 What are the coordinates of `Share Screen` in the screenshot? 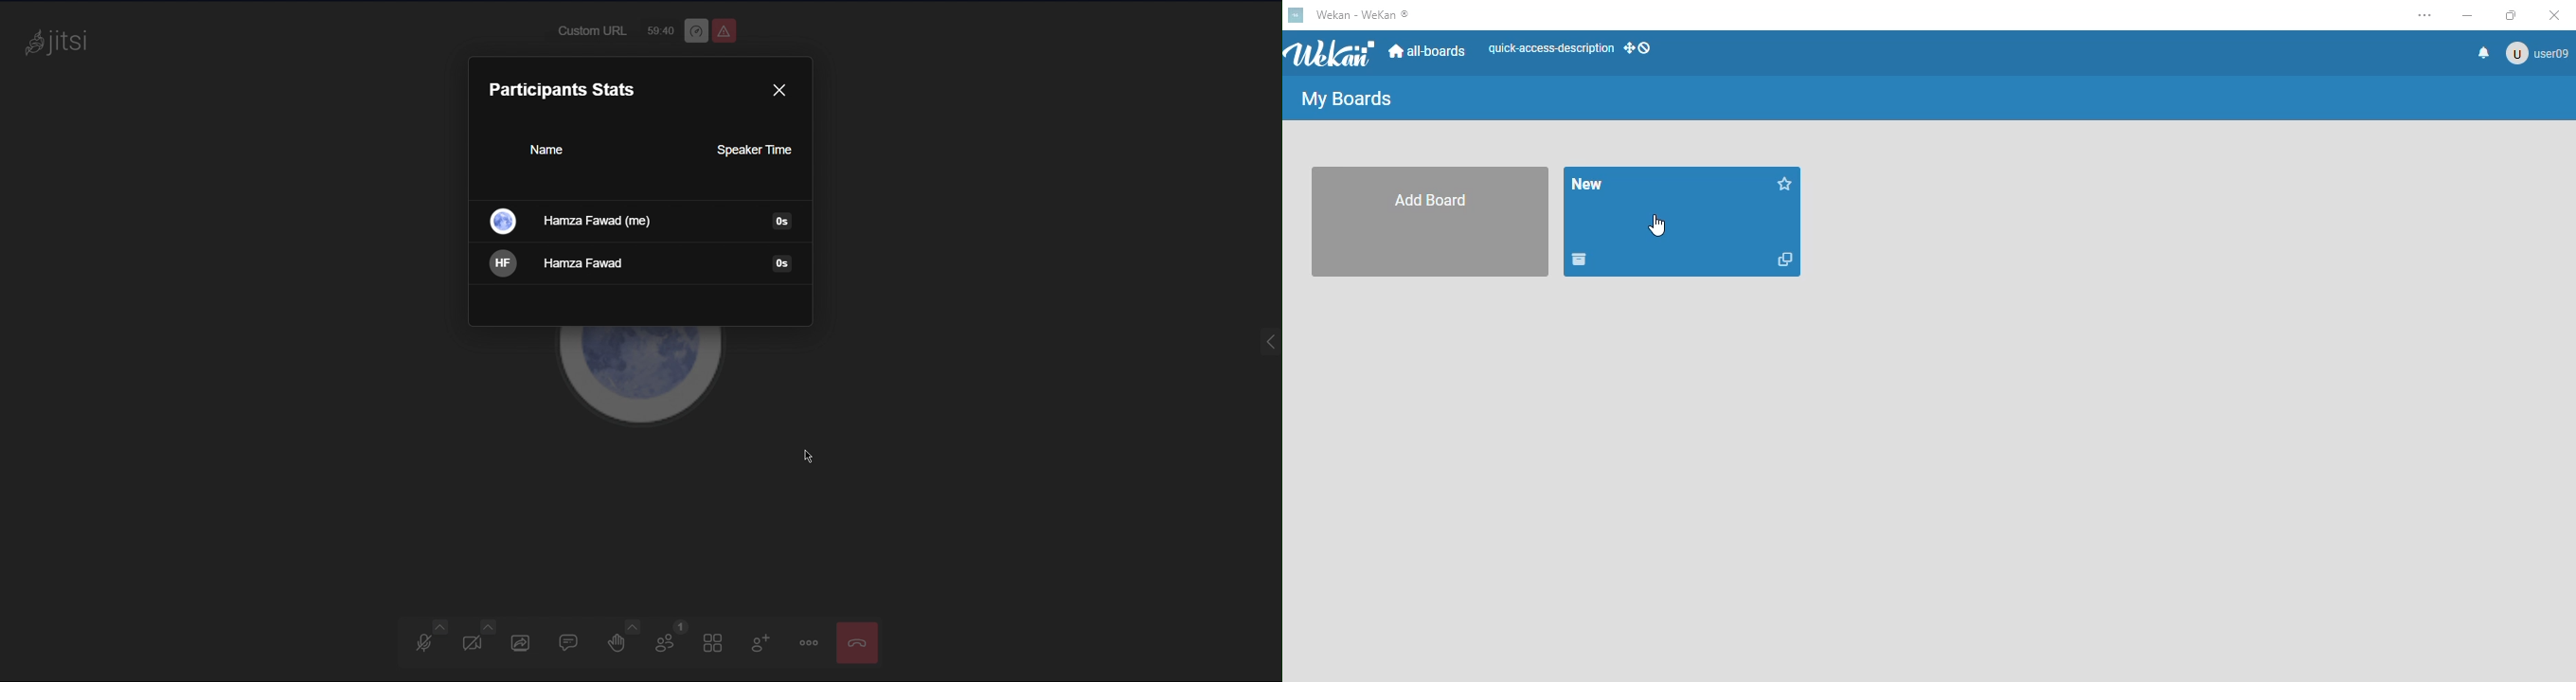 It's located at (524, 643).